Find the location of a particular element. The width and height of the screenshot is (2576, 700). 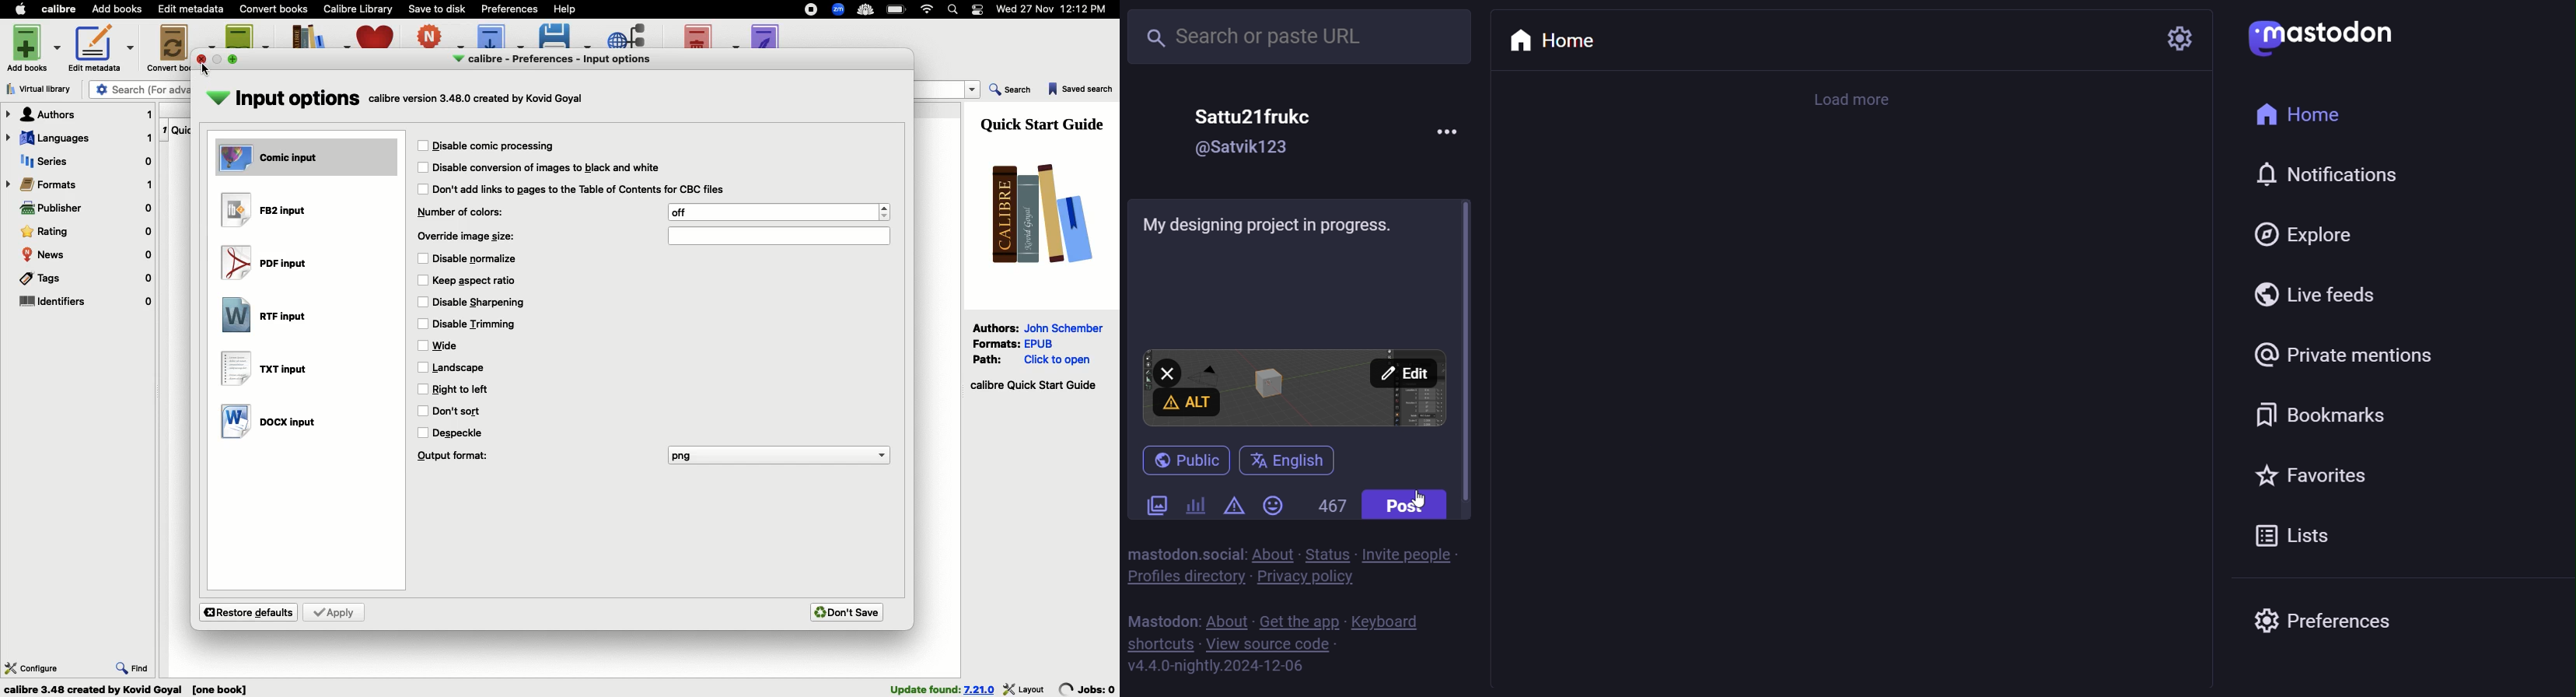

Checkbox is located at coordinates (424, 303).